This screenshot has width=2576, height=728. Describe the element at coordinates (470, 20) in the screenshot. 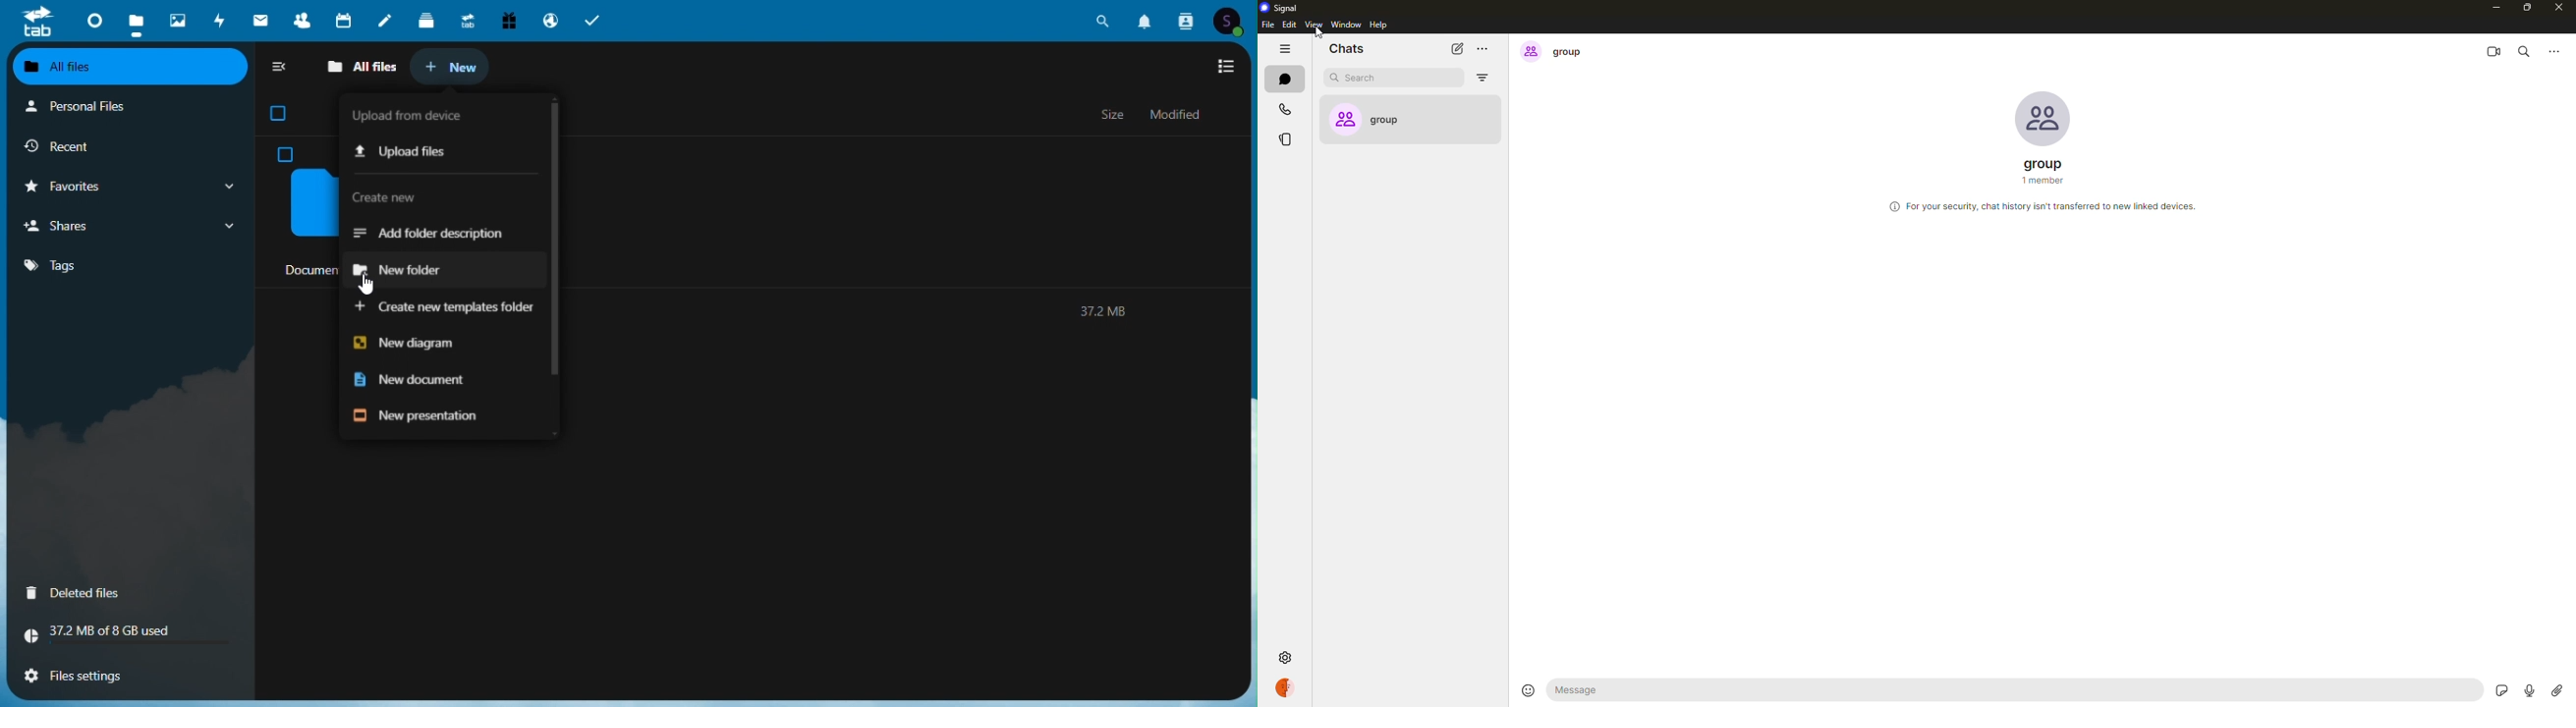

I see `Upgrade` at that location.